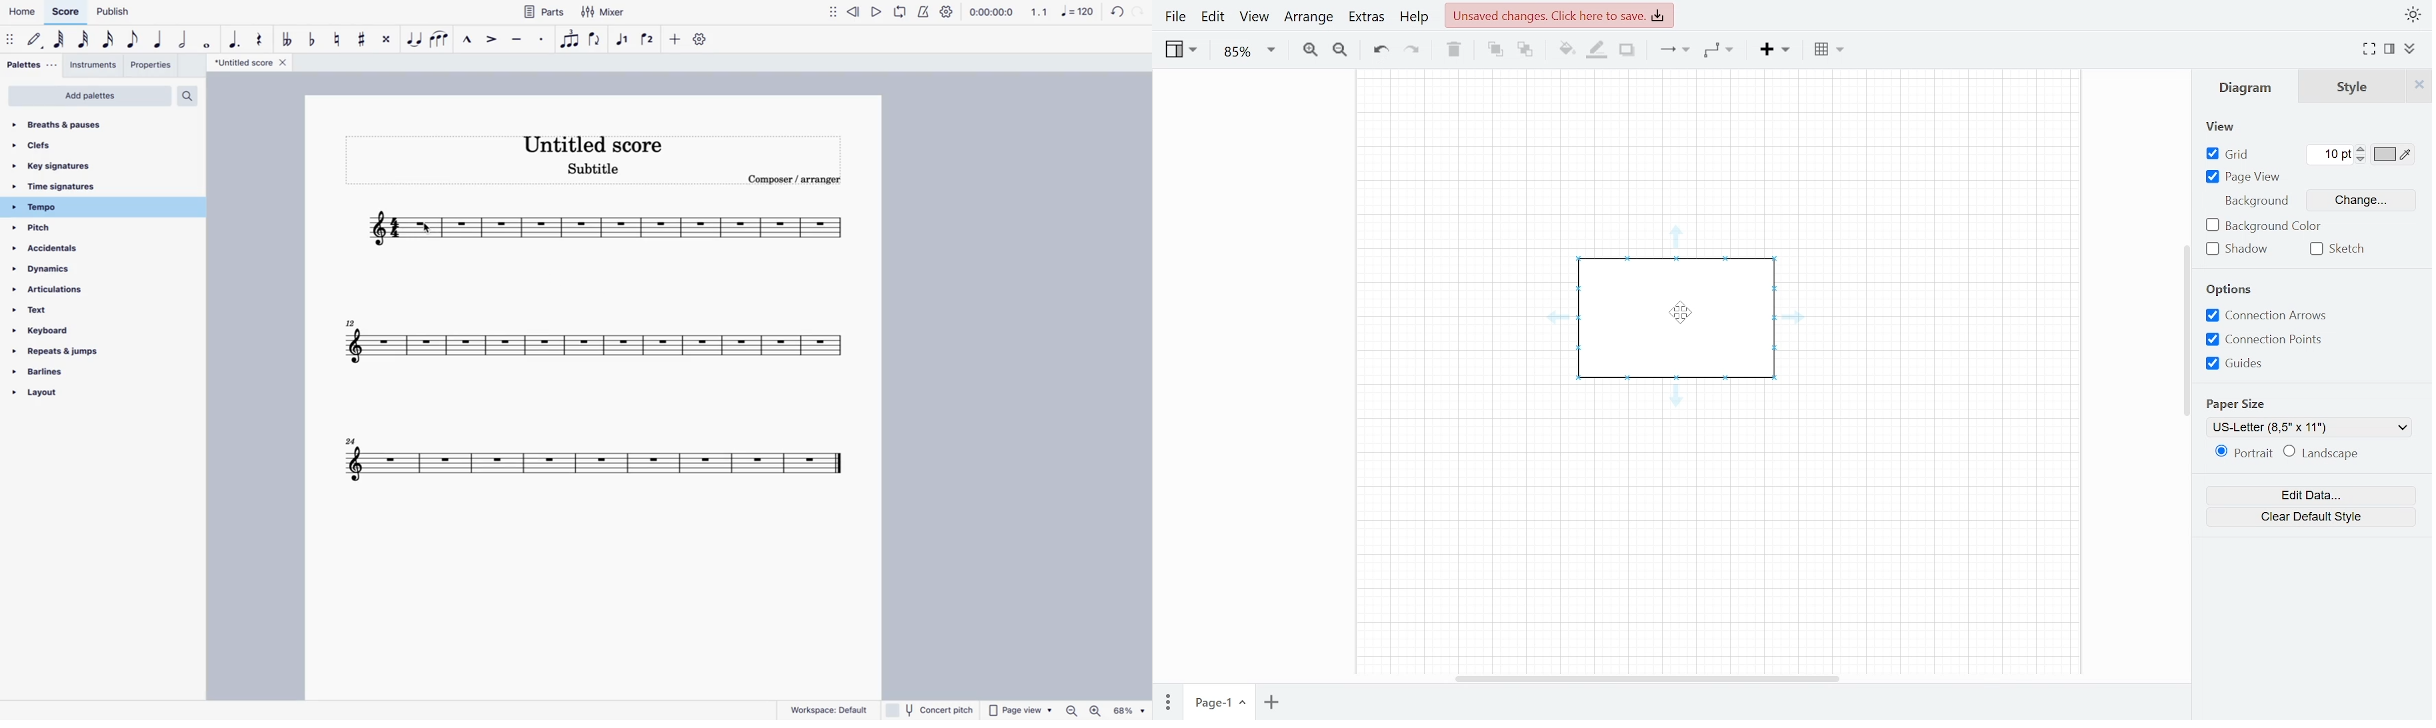 This screenshot has width=2436, height=728. What do you see at coordinates (2353, 86) in the screenshot?
I see `Style` at bounding box center [2353, 86].